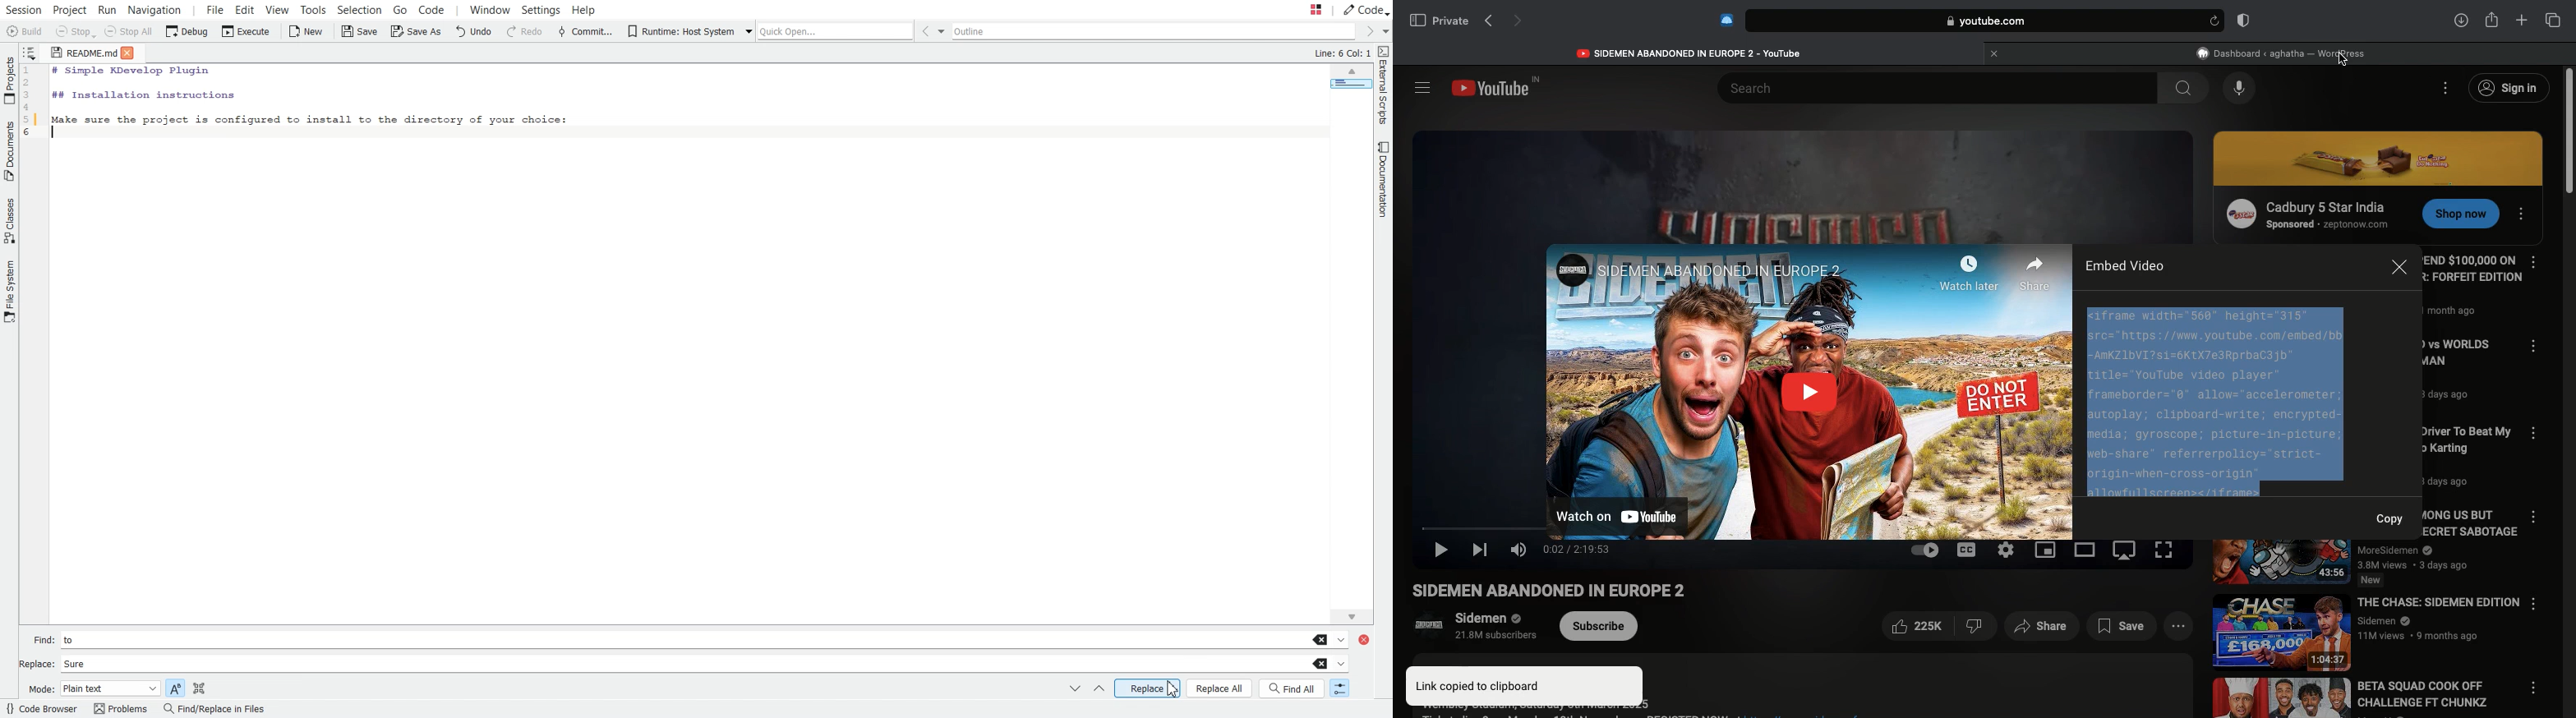 This screenshot has height=728, width=2576. What do you see at coordinates (1992, 53) in the screenshot?
I see `close` at bounding box center [1992, 53].